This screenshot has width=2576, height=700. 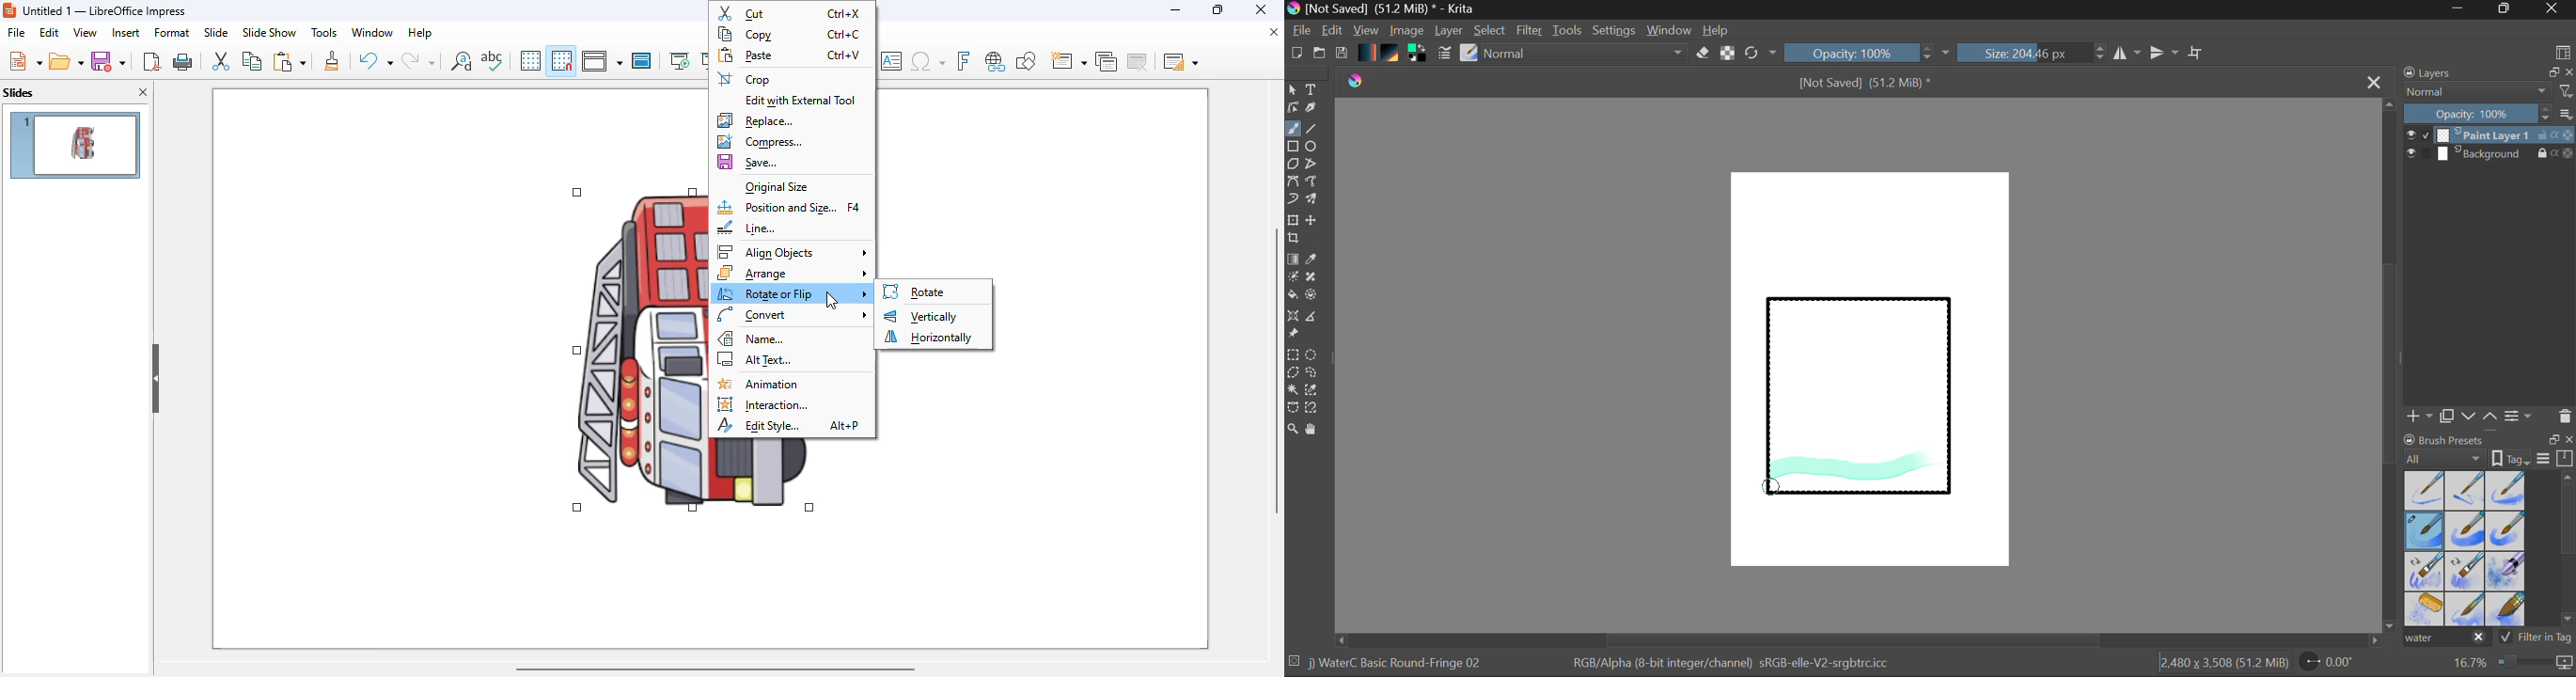 What do you see at coordinates (1292, 297) in the screenshot?
I see `Fill` at bounding box center [1292, 297].